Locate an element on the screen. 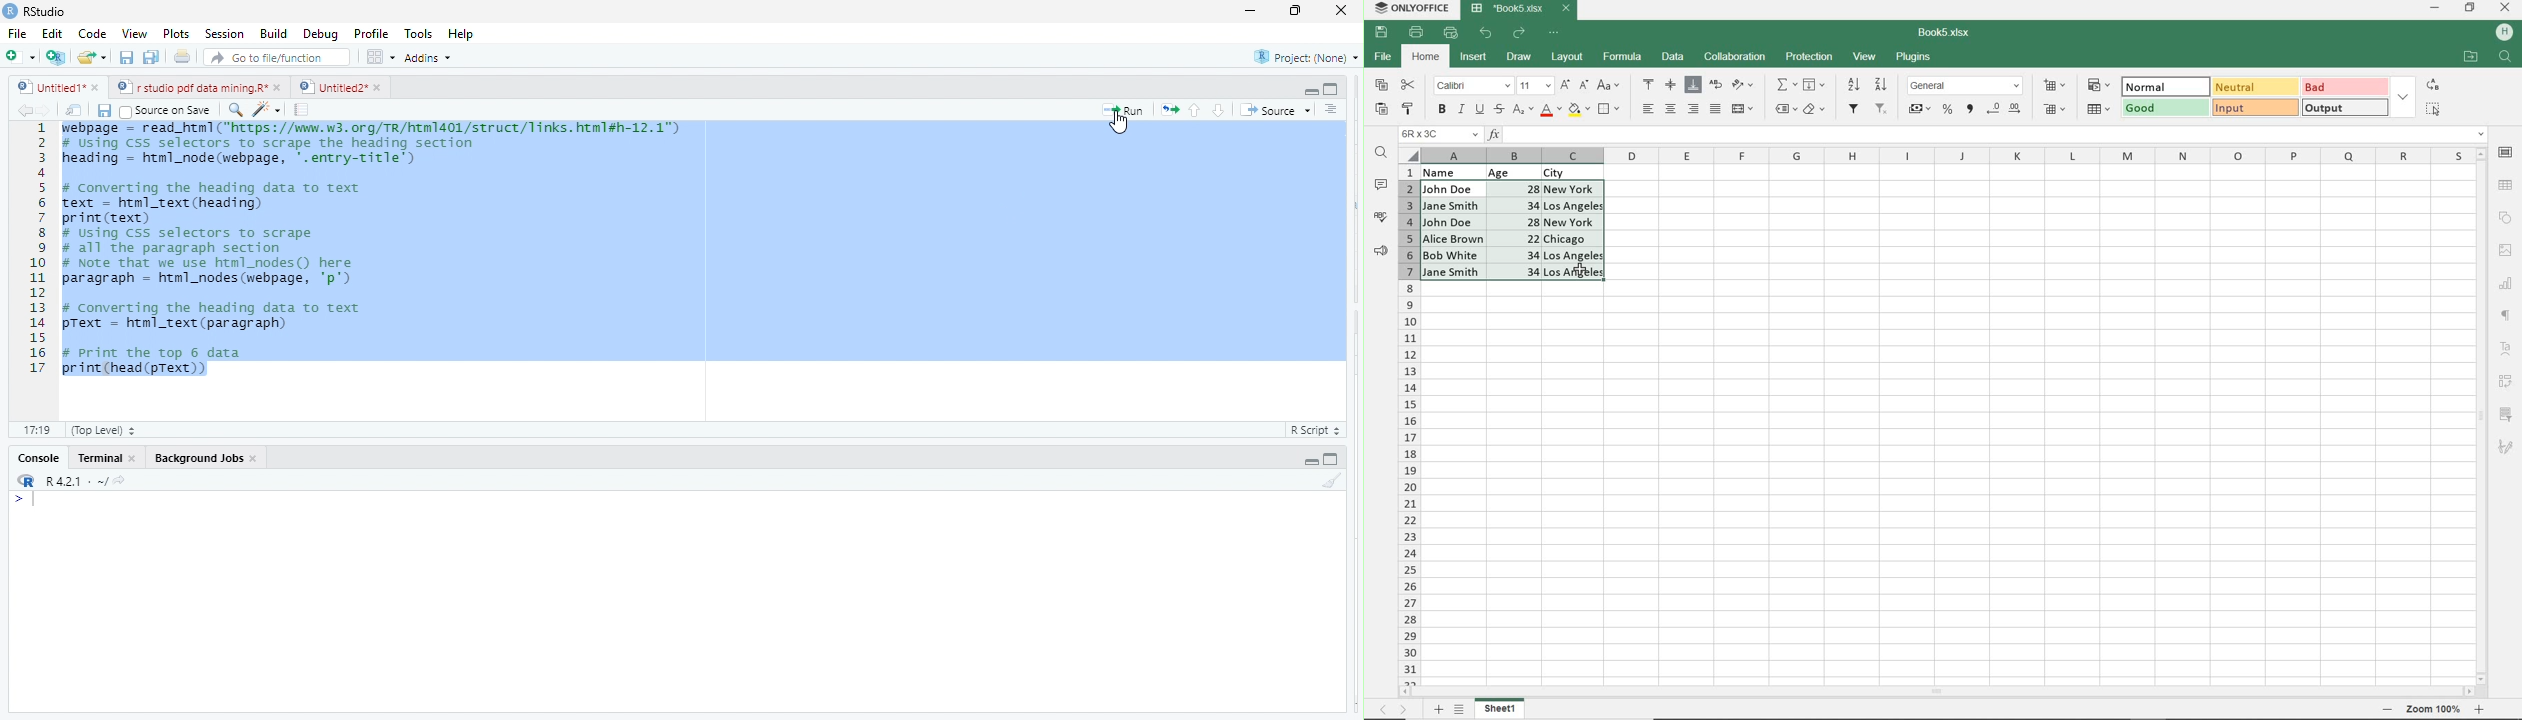 Image resolution: width=2548 pixels, height=728 pixels. Plots is located at coordinates (175, 34).